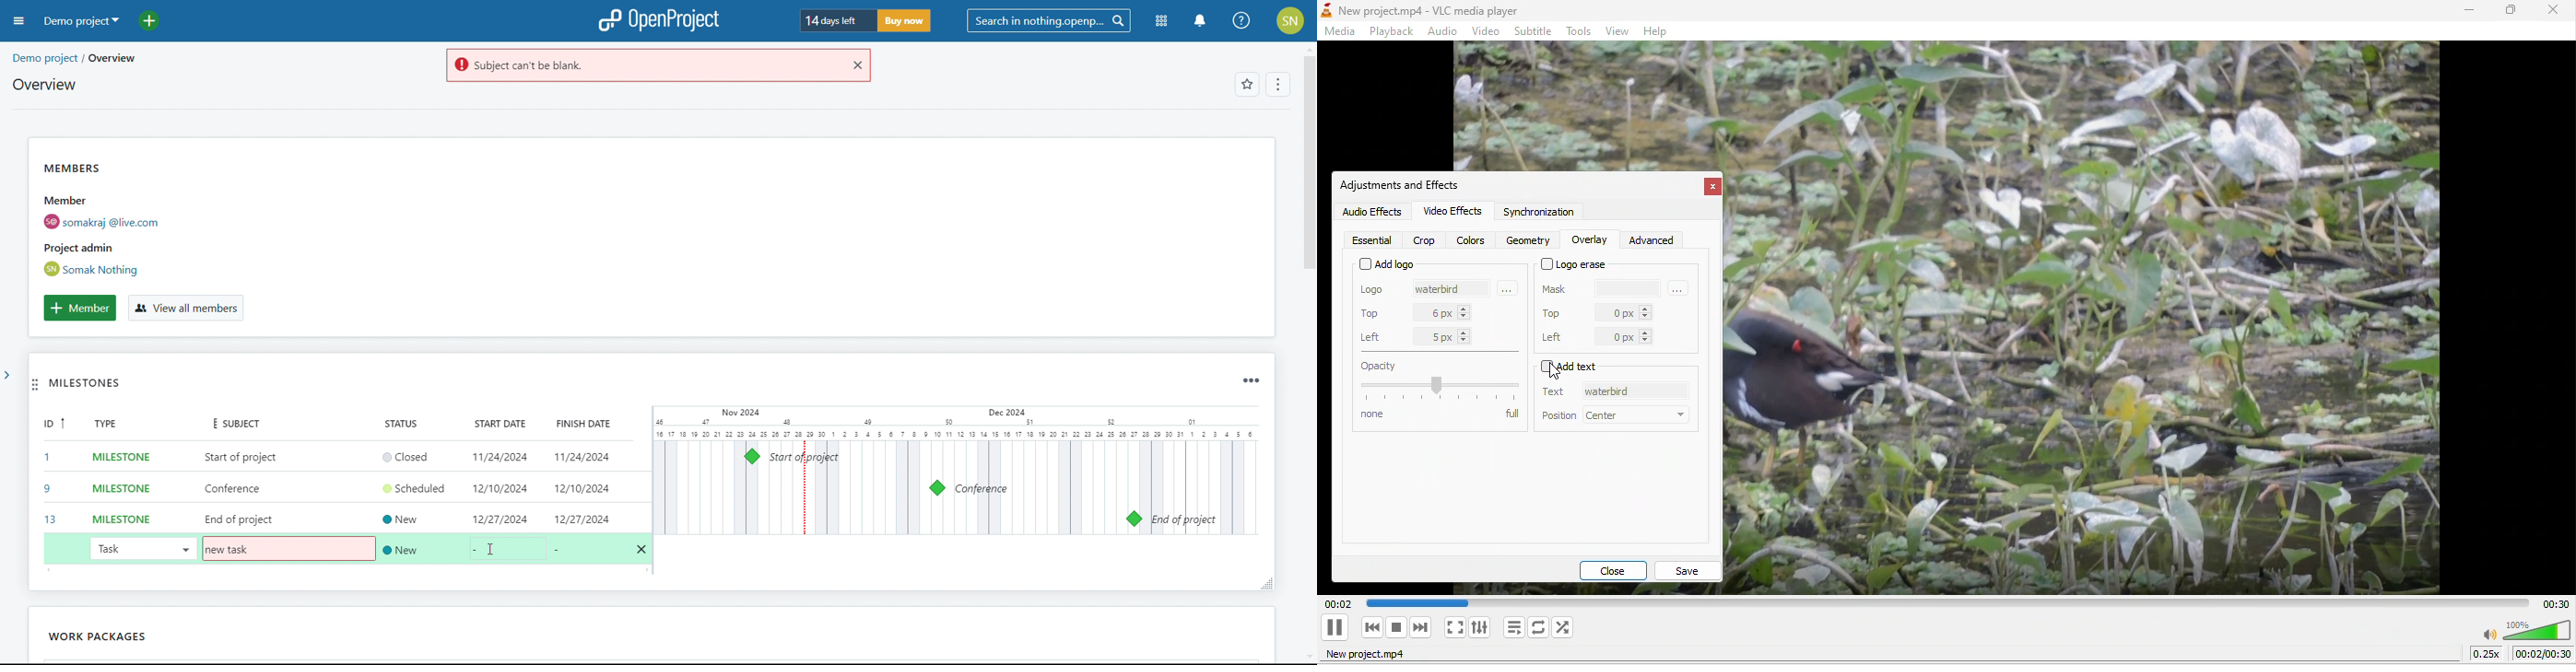  What do you see at coordinates (1559, 416) in the screenshot?
I see `position` at bounding box center [1559, 416].